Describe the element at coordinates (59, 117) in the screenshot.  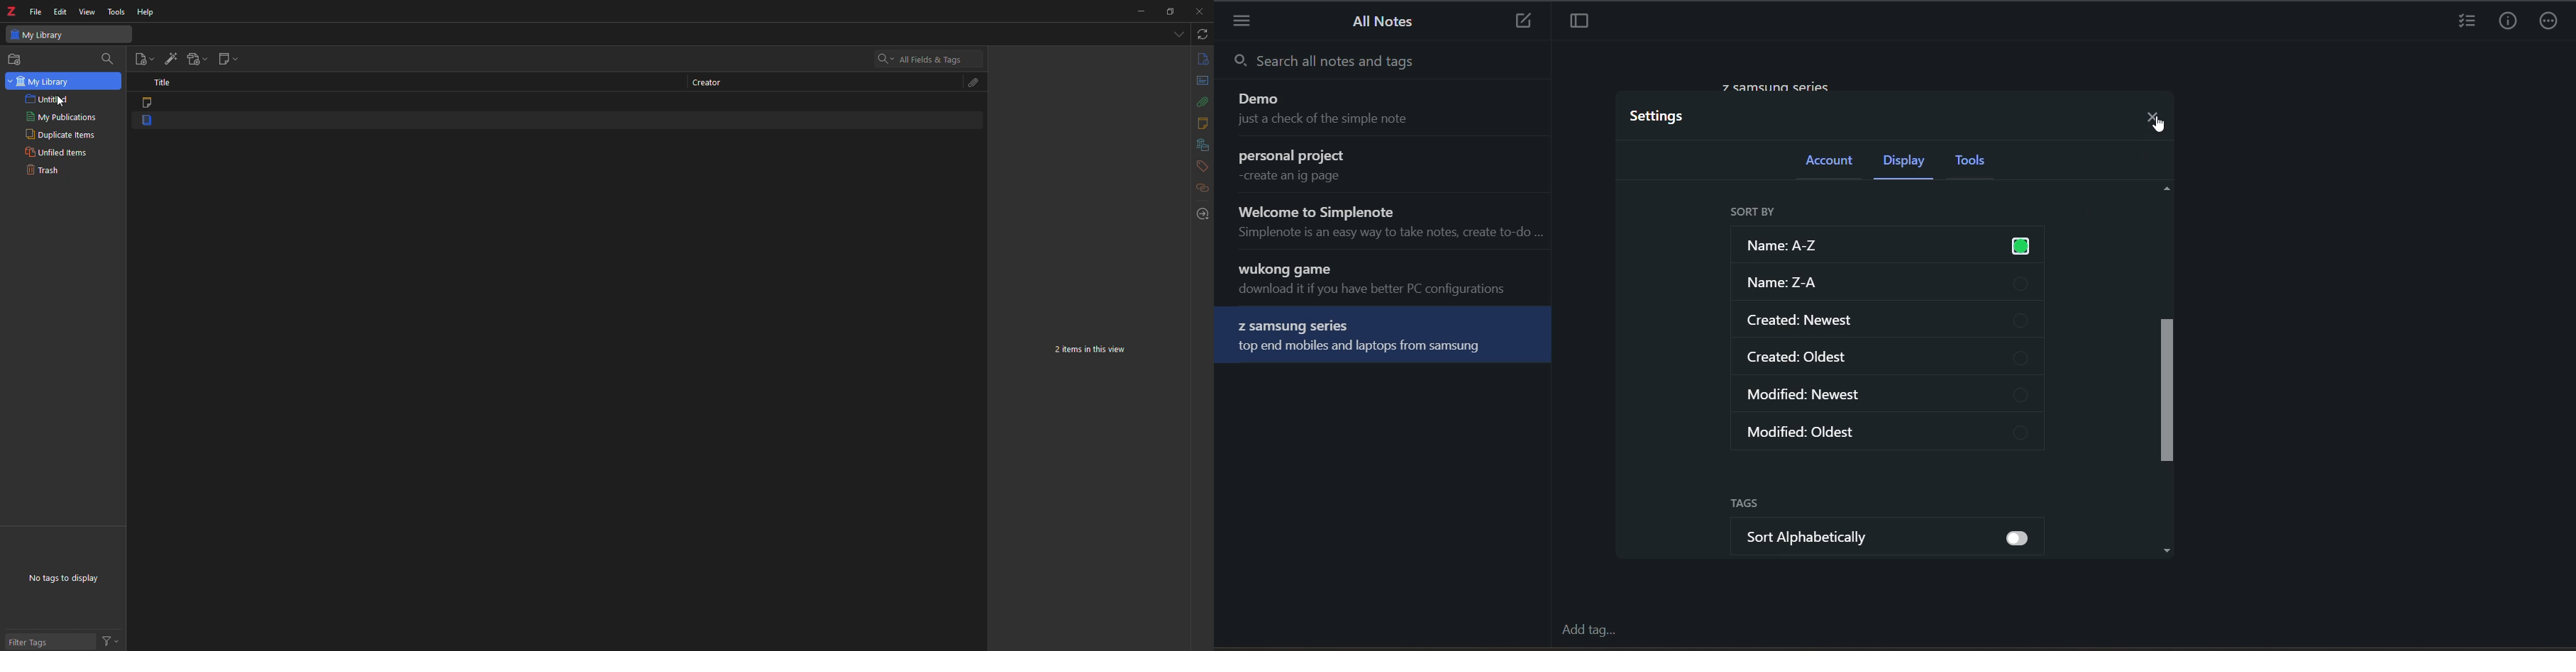
I see `my publications` at that location.